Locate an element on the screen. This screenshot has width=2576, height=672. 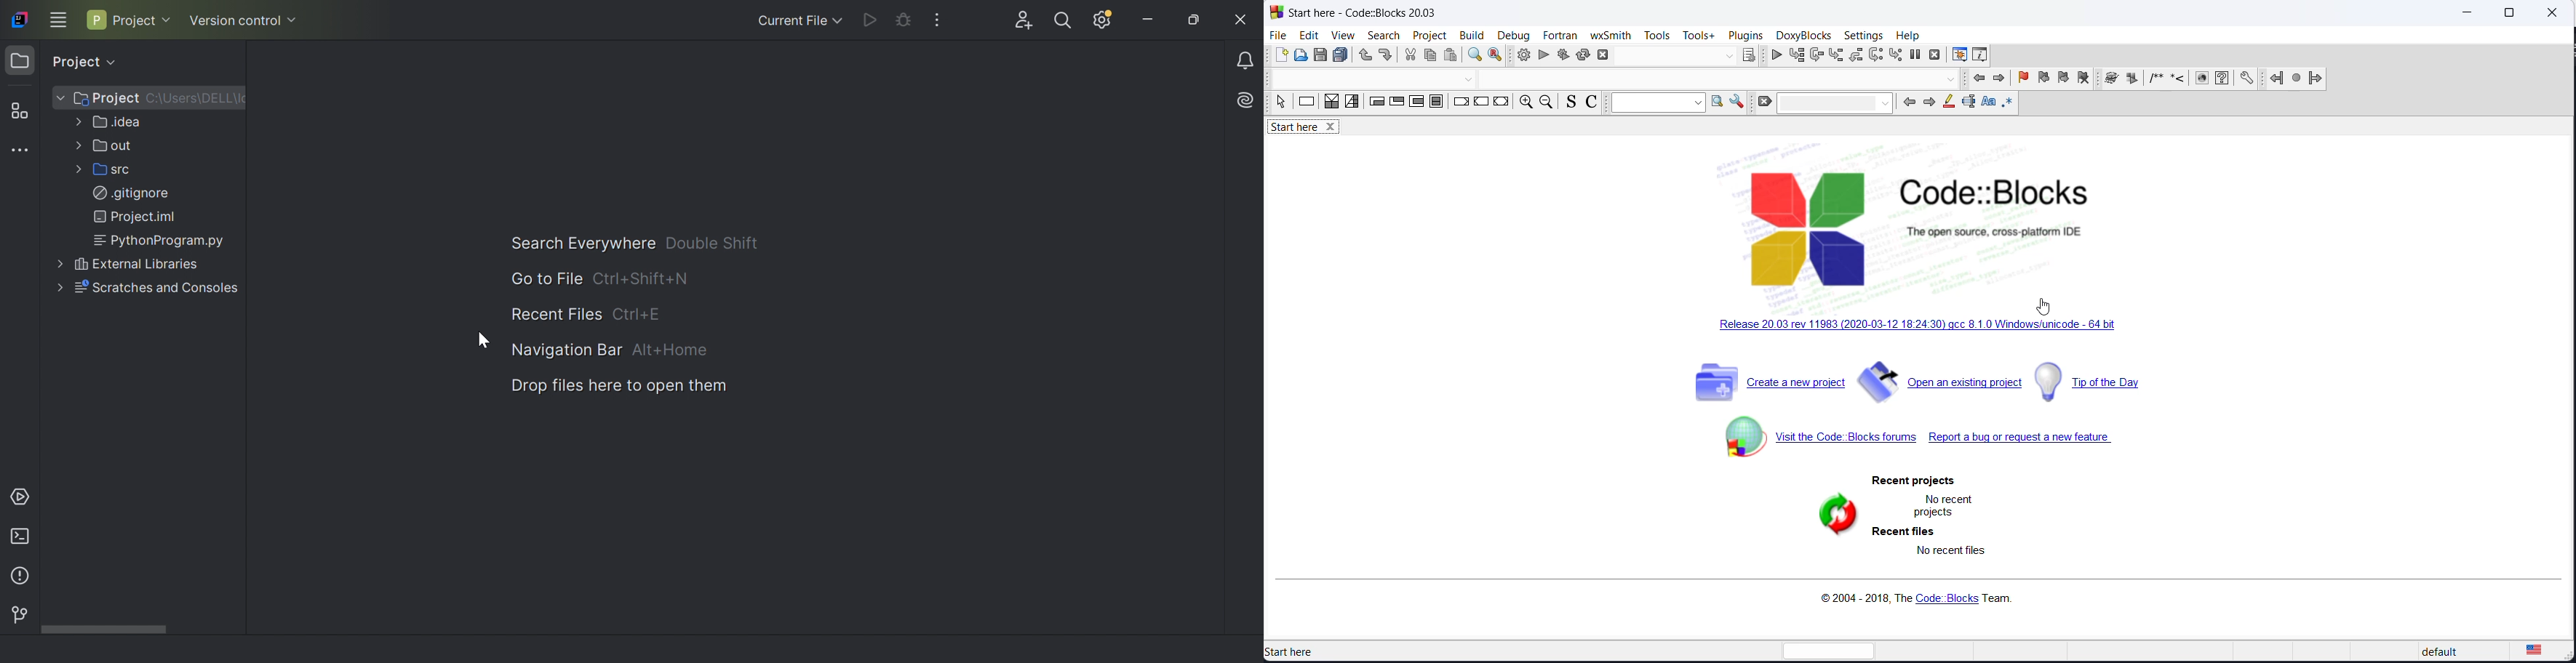
select is located at coordinates (1278, 104).